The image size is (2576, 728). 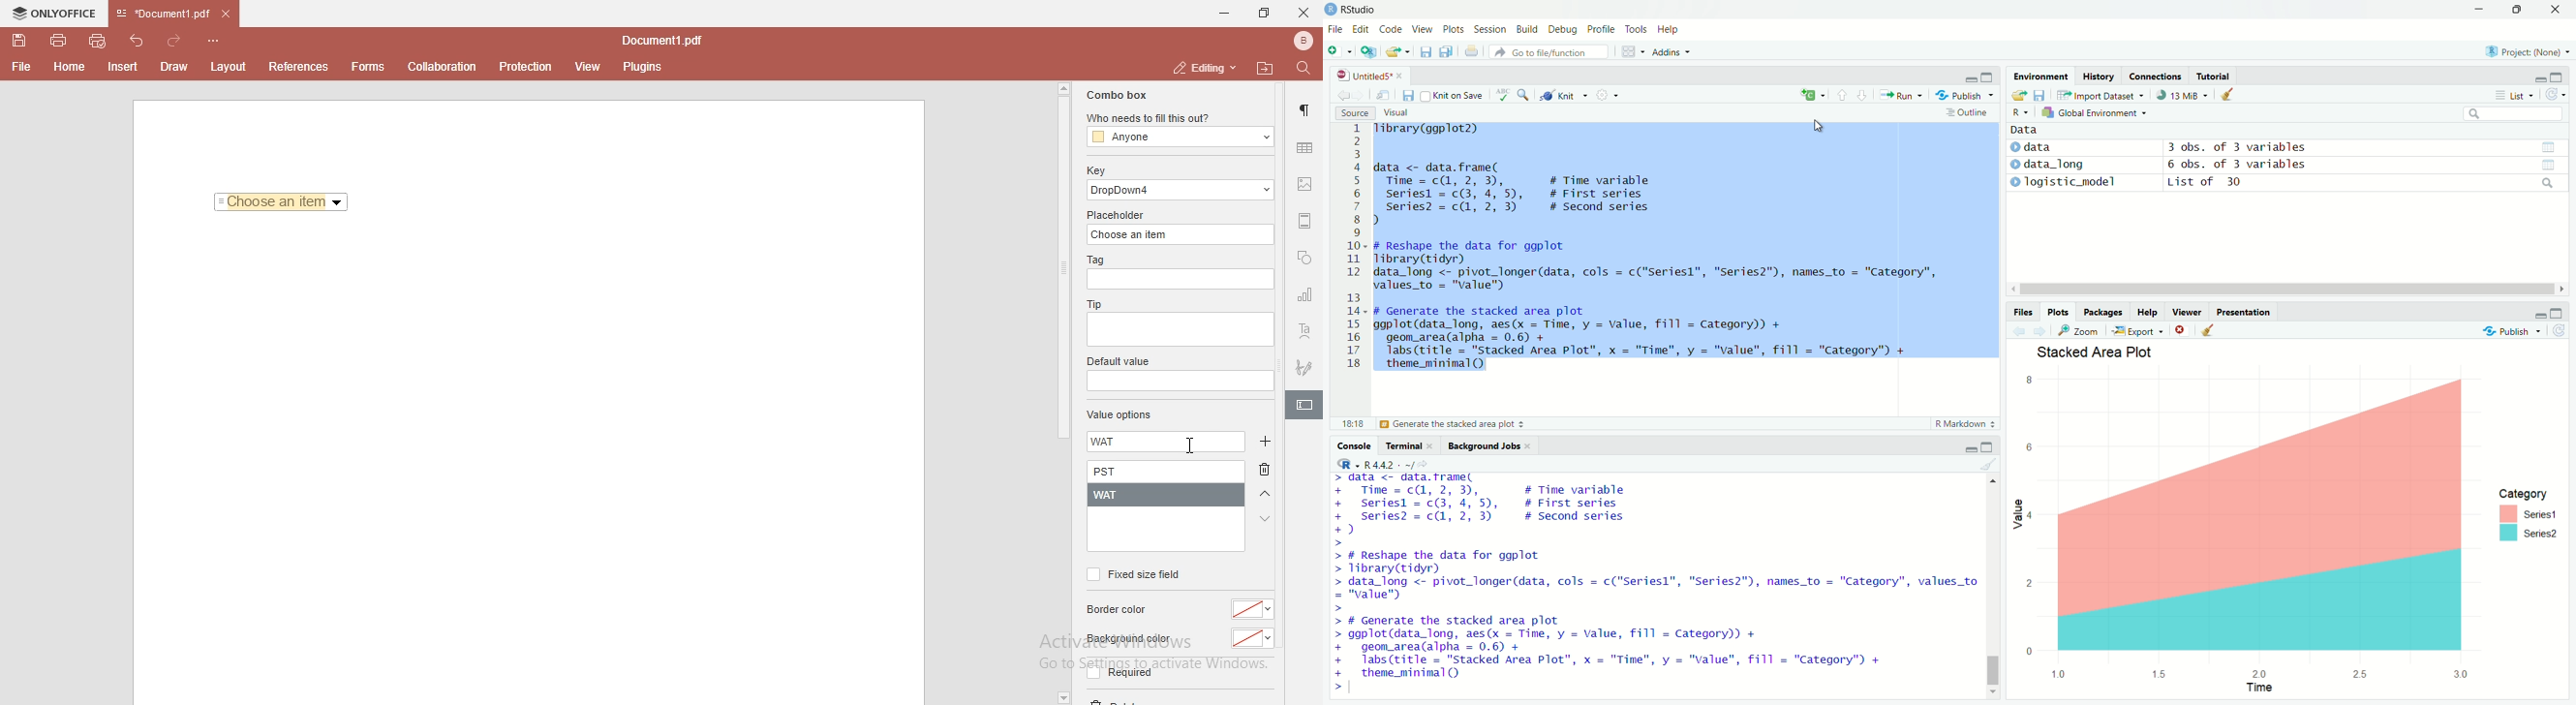 What do you see at coordinates (1119, 610) in the screenshot?
I see `border color` at bounding box center [1119, 610].